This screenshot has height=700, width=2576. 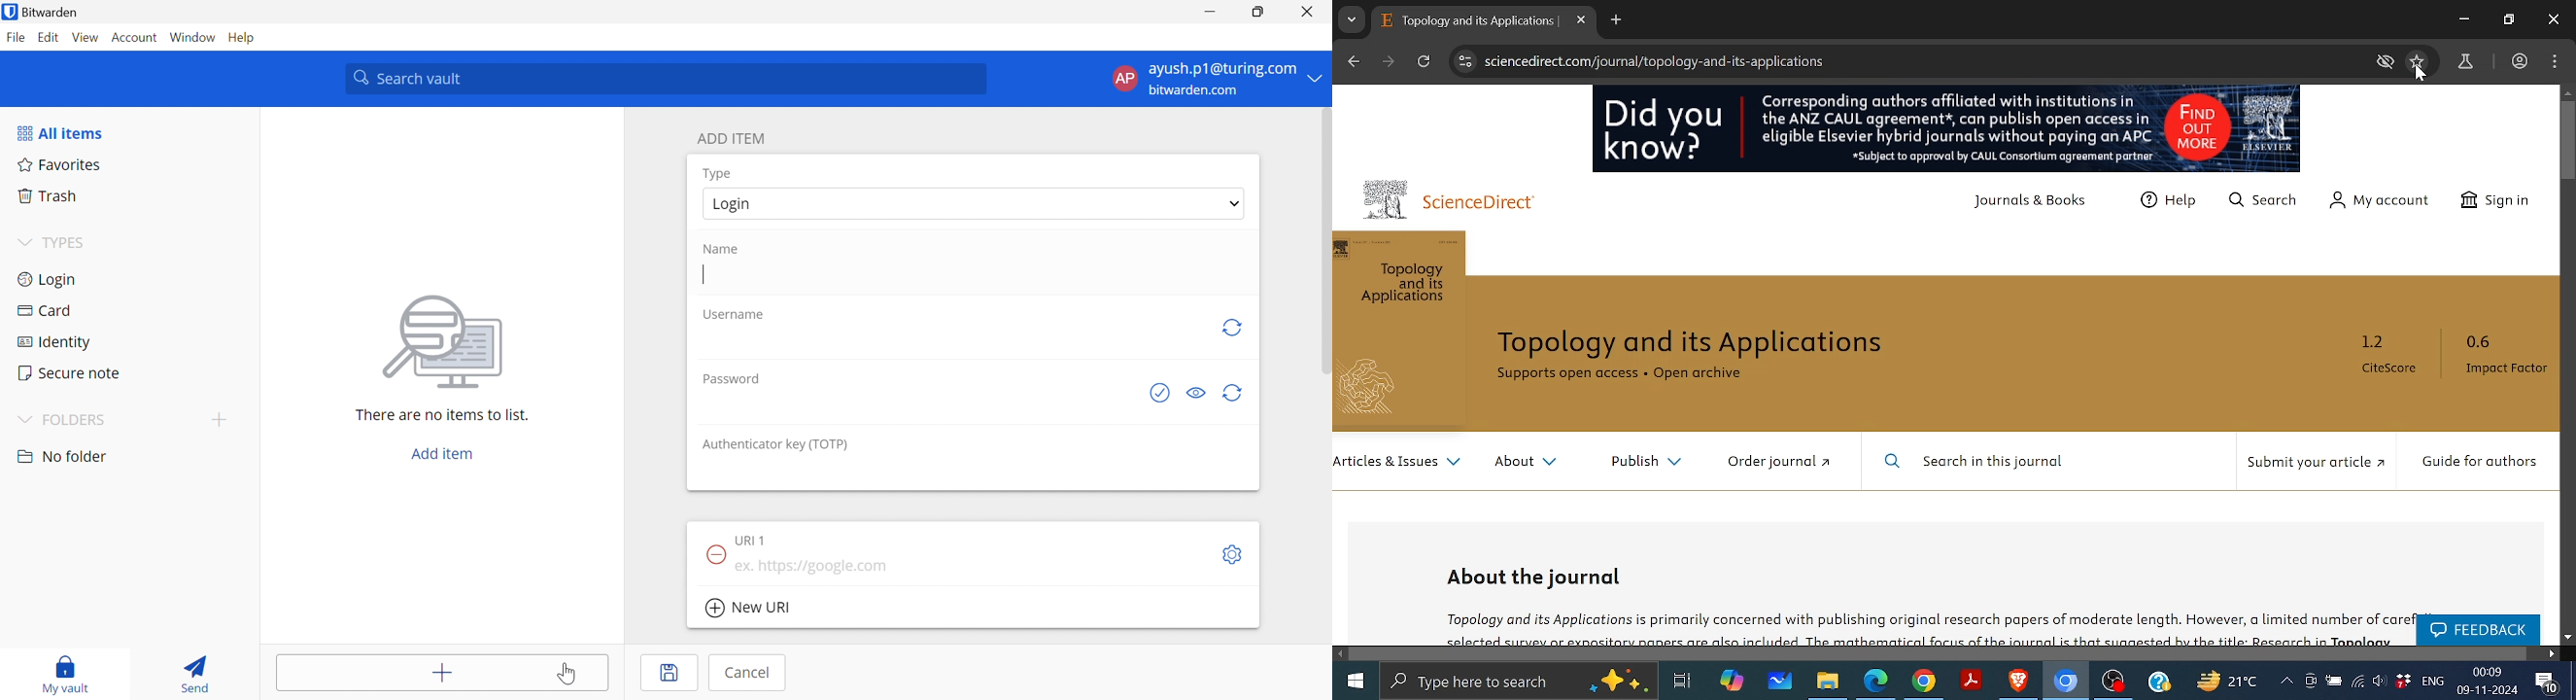 I want to click on Microsoft Edge, so click(x=1876, y=681).